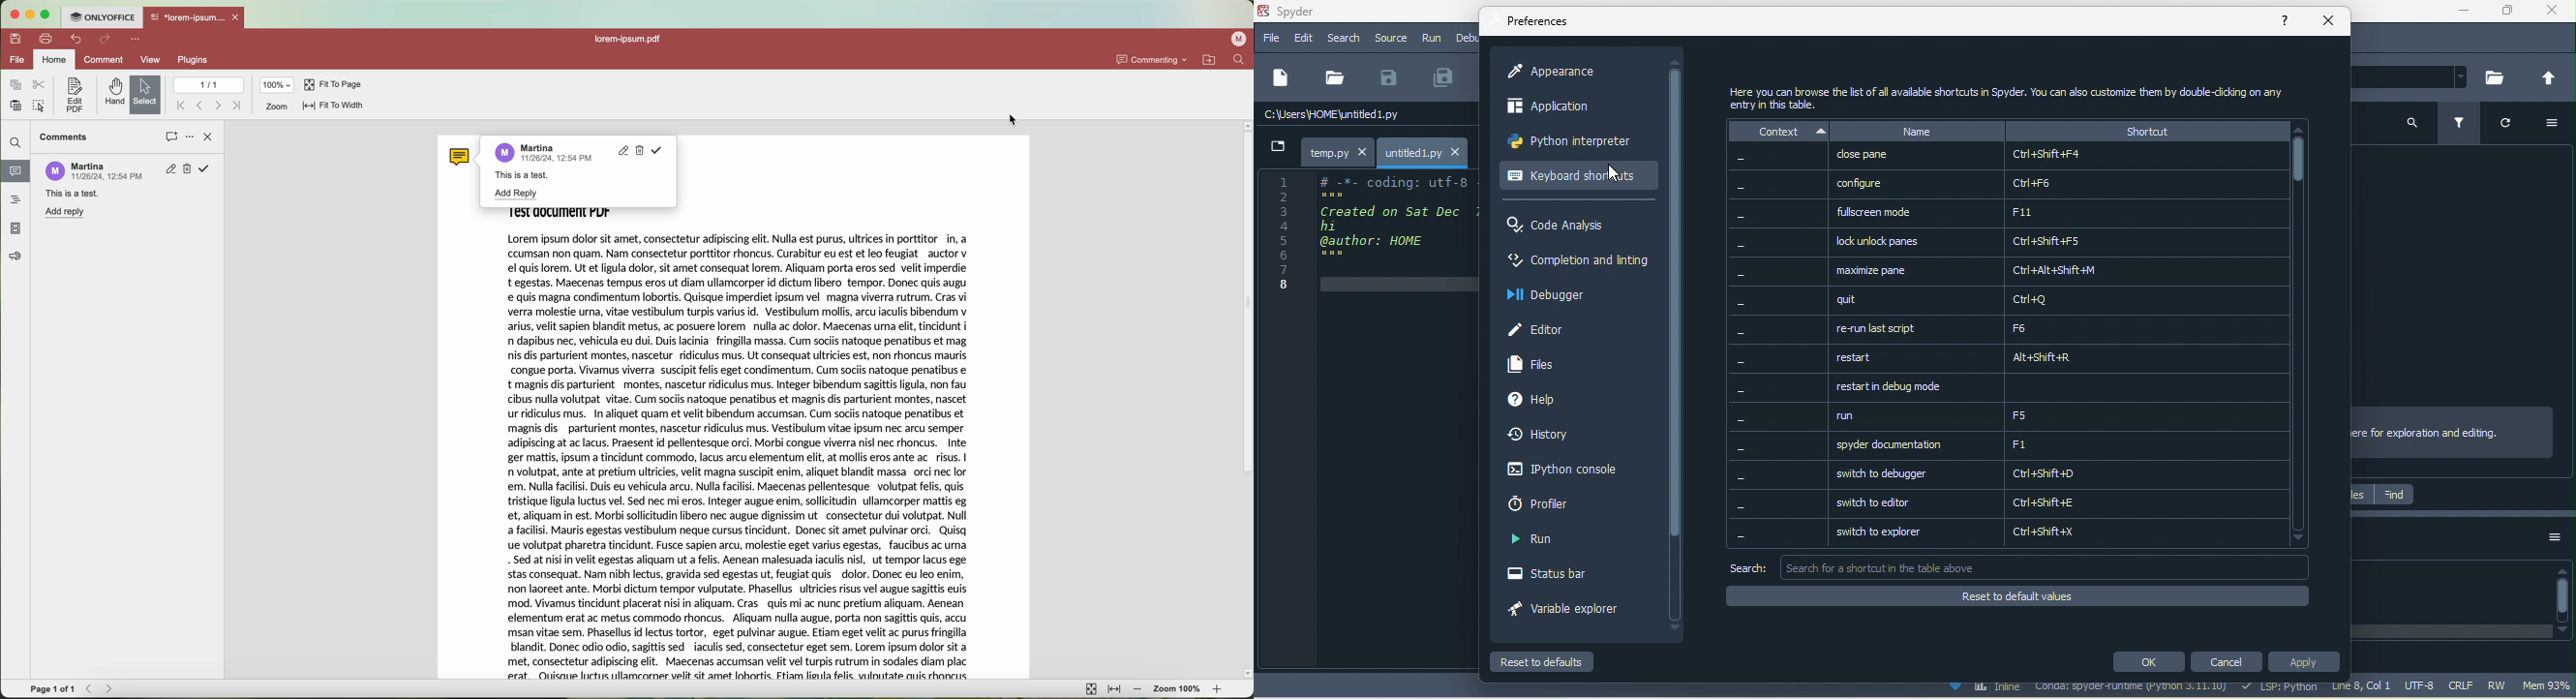  Describe the element at coordinates (276, 107) in the screenshot. I see `zoom` at that location.